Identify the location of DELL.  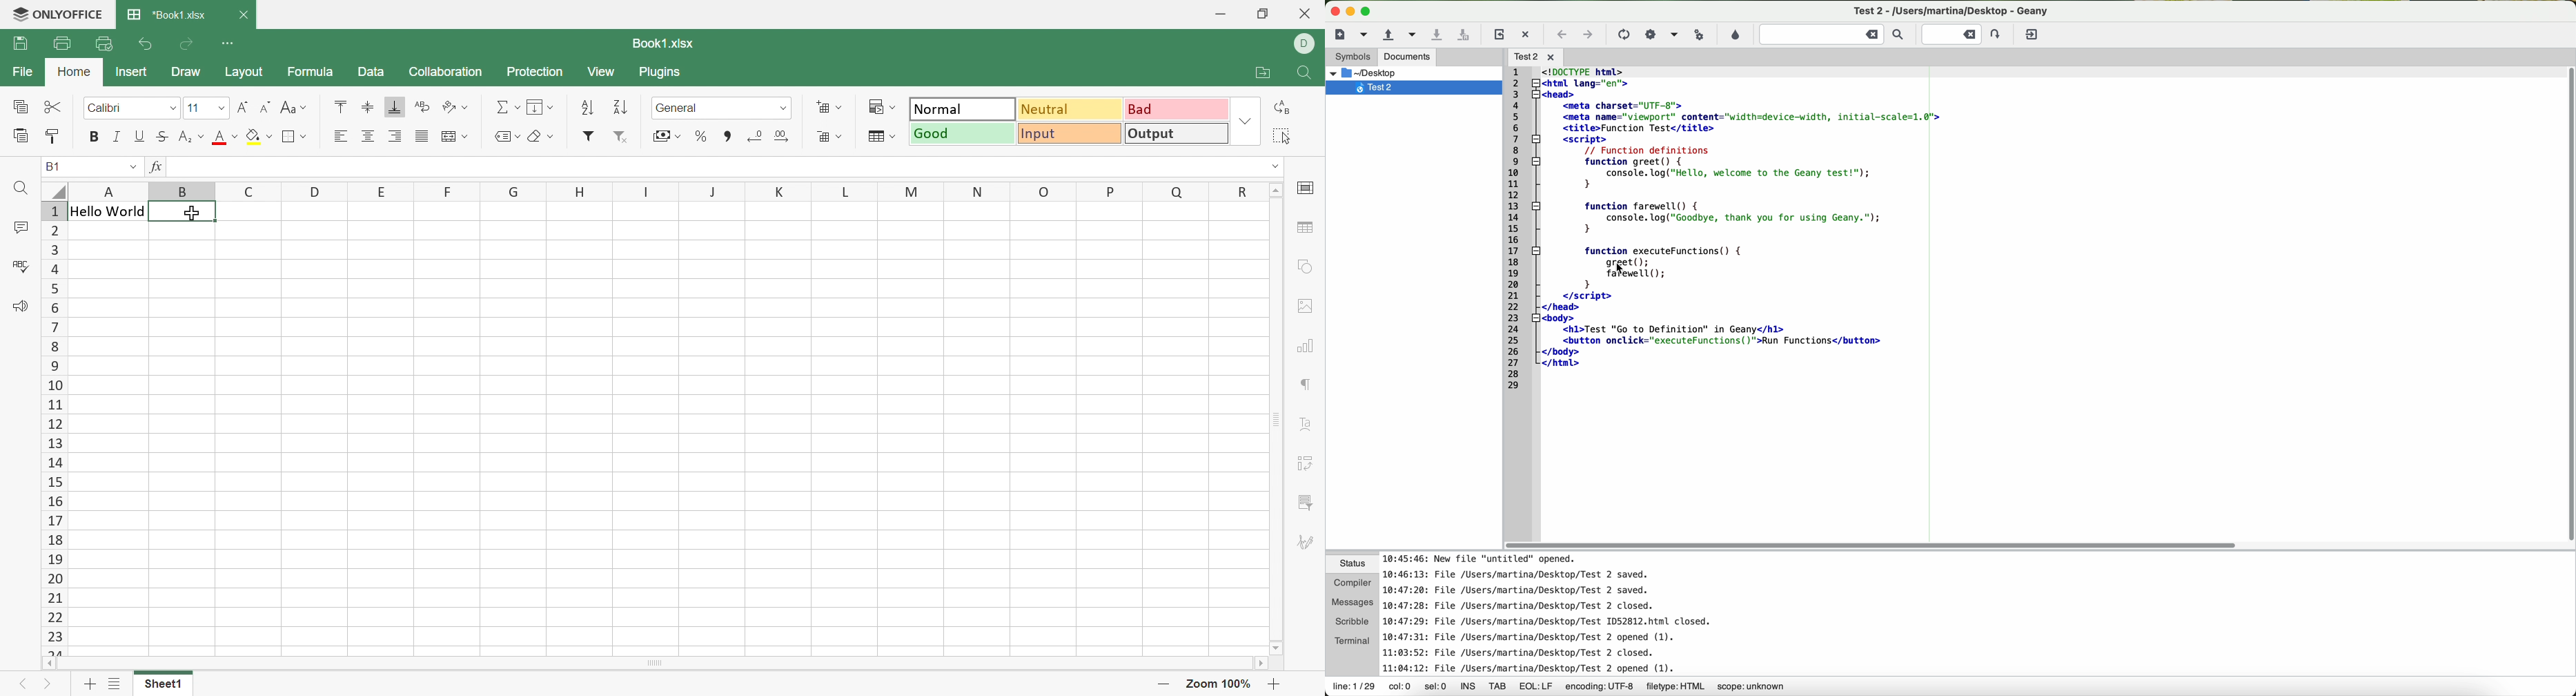
(1306, 44).